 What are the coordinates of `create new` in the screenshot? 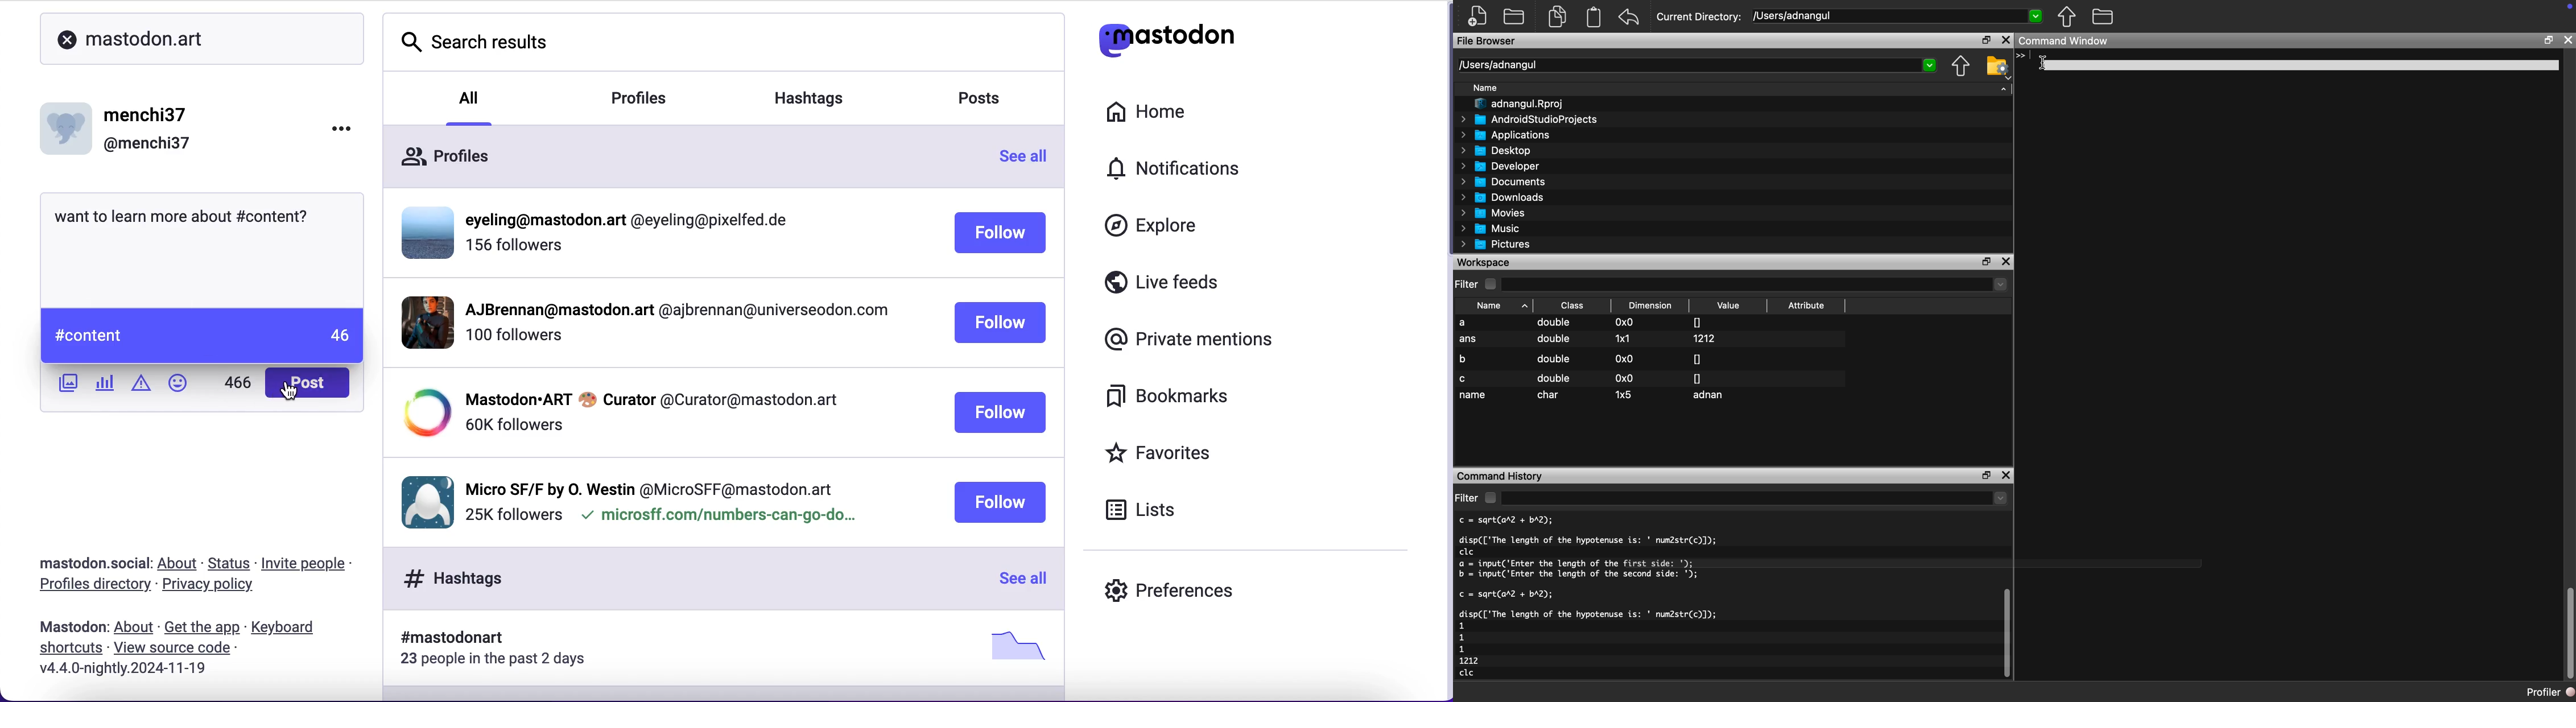 It's located at (1481, 16).